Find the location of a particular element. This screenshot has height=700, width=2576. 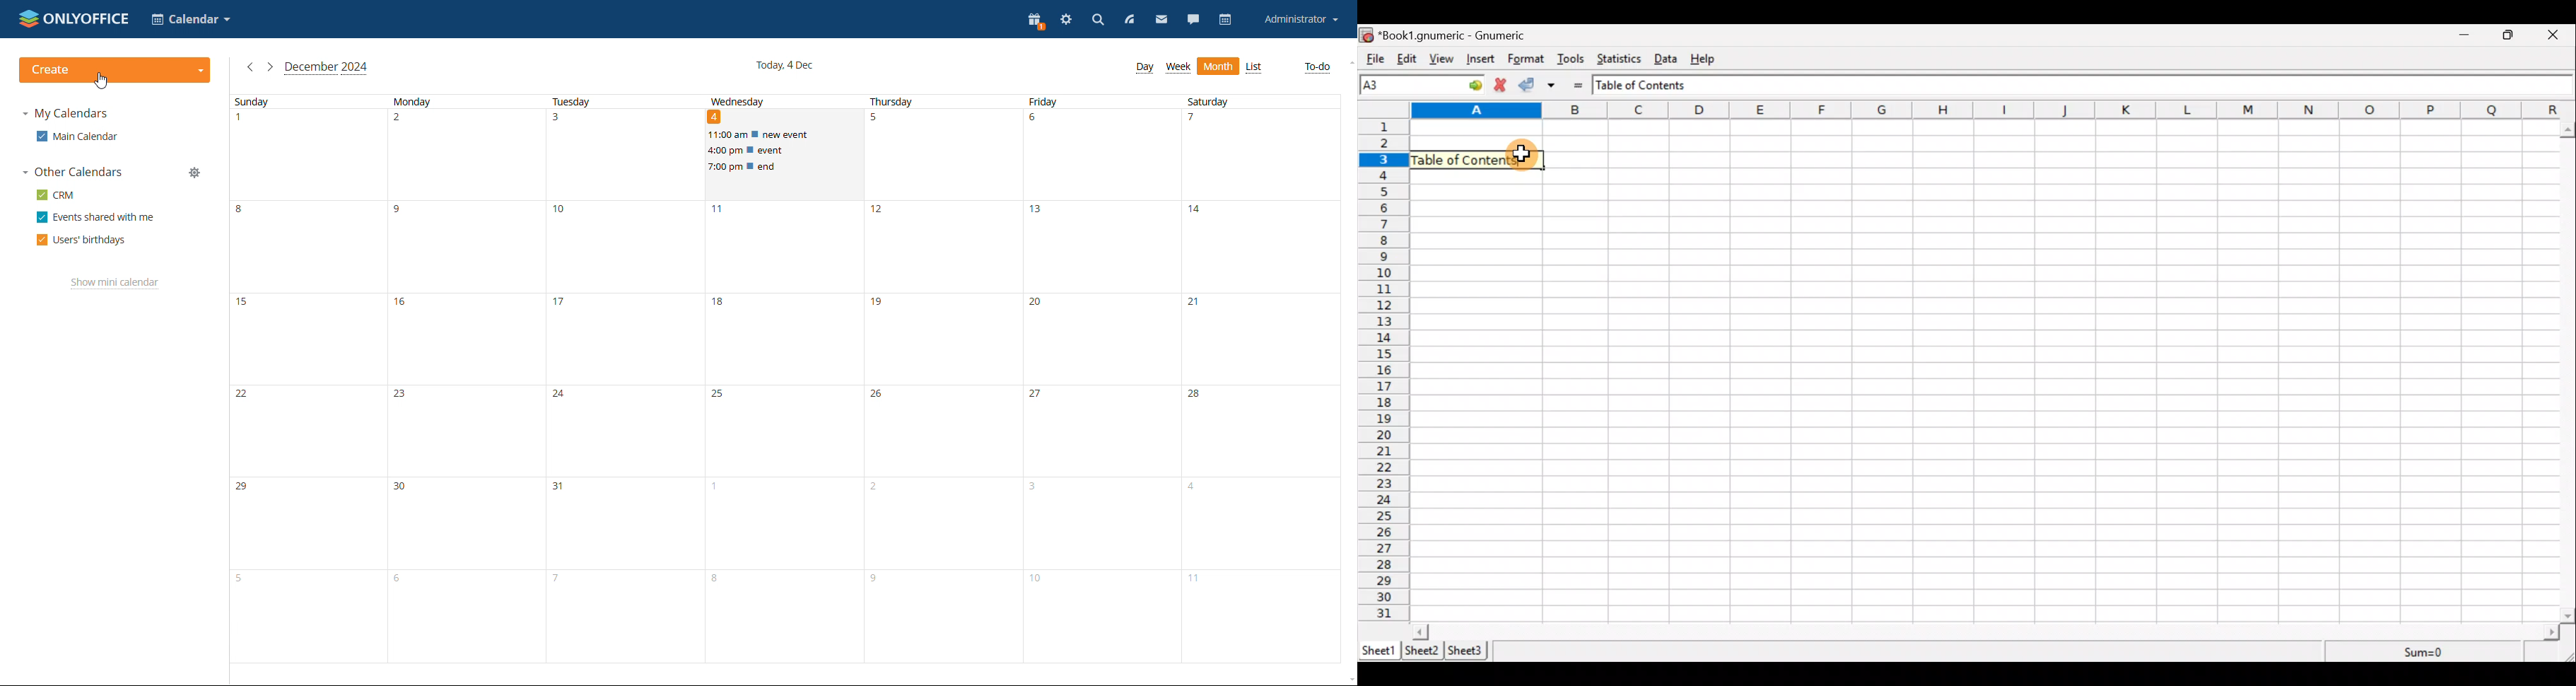

Accept change is located at coordinates (1530, 86).